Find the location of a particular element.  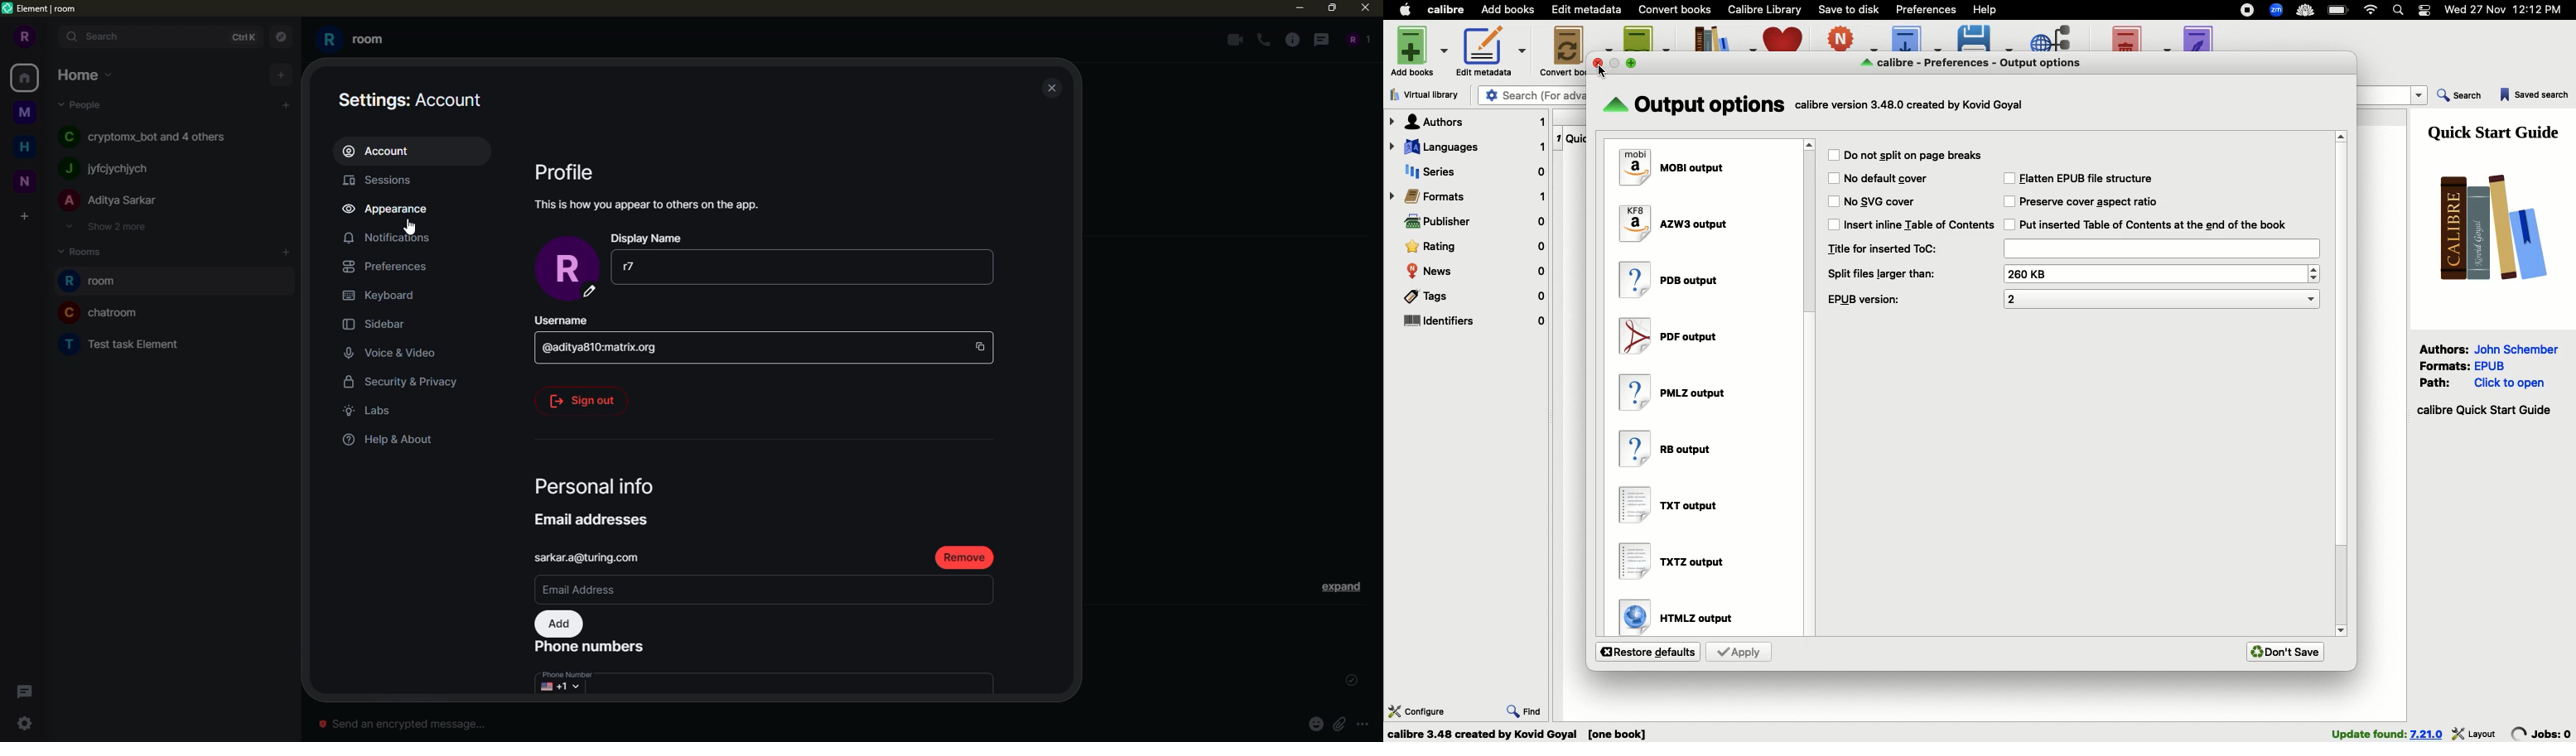

remove is located at coordinates (963, 557).